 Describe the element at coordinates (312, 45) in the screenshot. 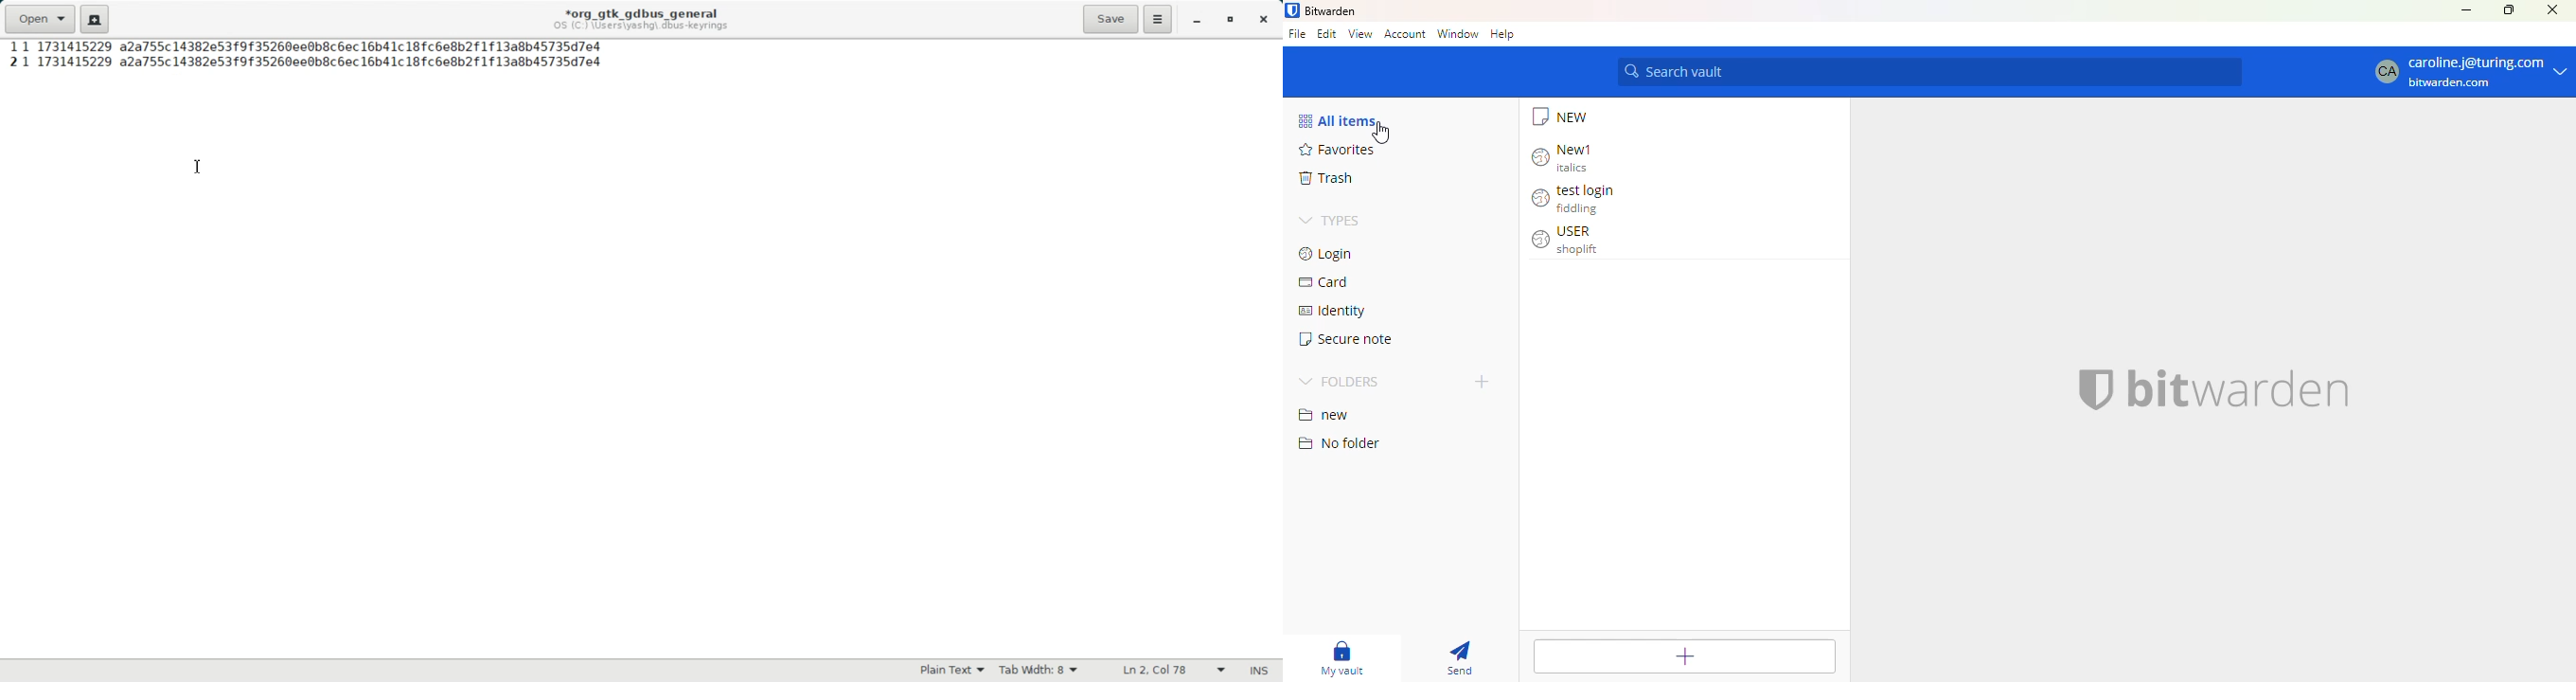

I see `highlighted text` at that location.